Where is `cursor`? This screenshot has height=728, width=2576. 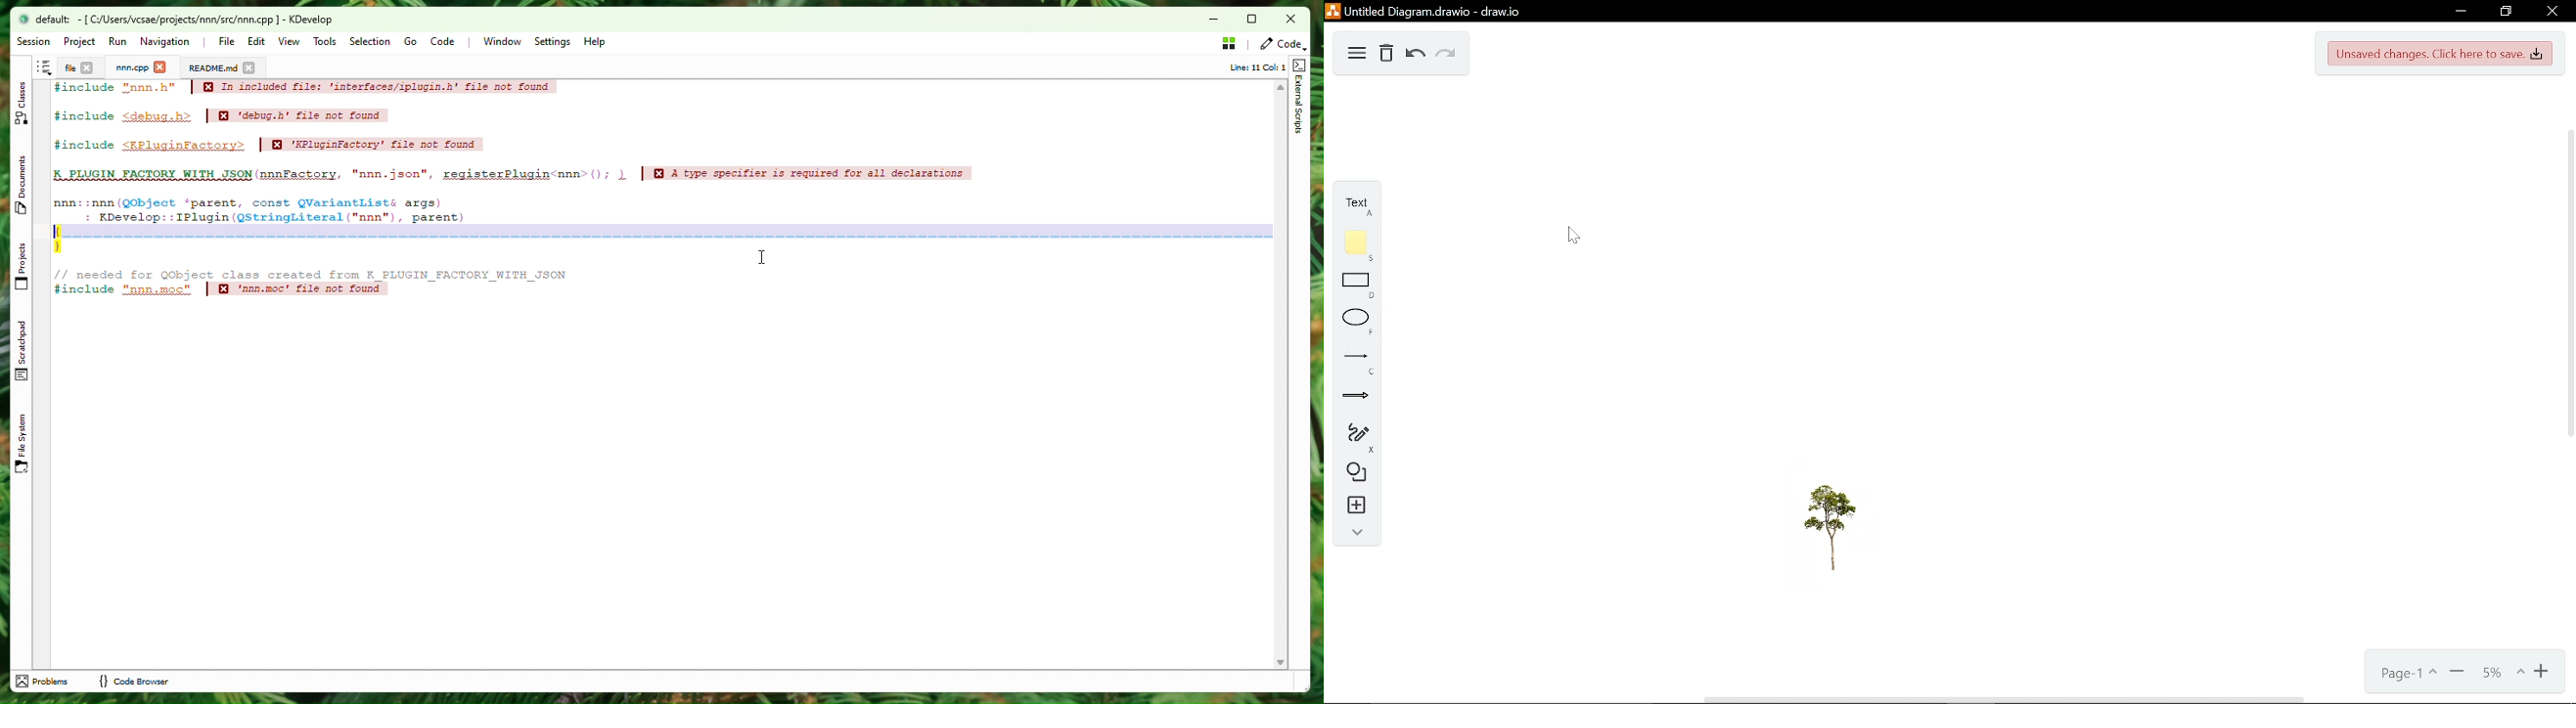
cursor is located at coordinates (1570, 234).